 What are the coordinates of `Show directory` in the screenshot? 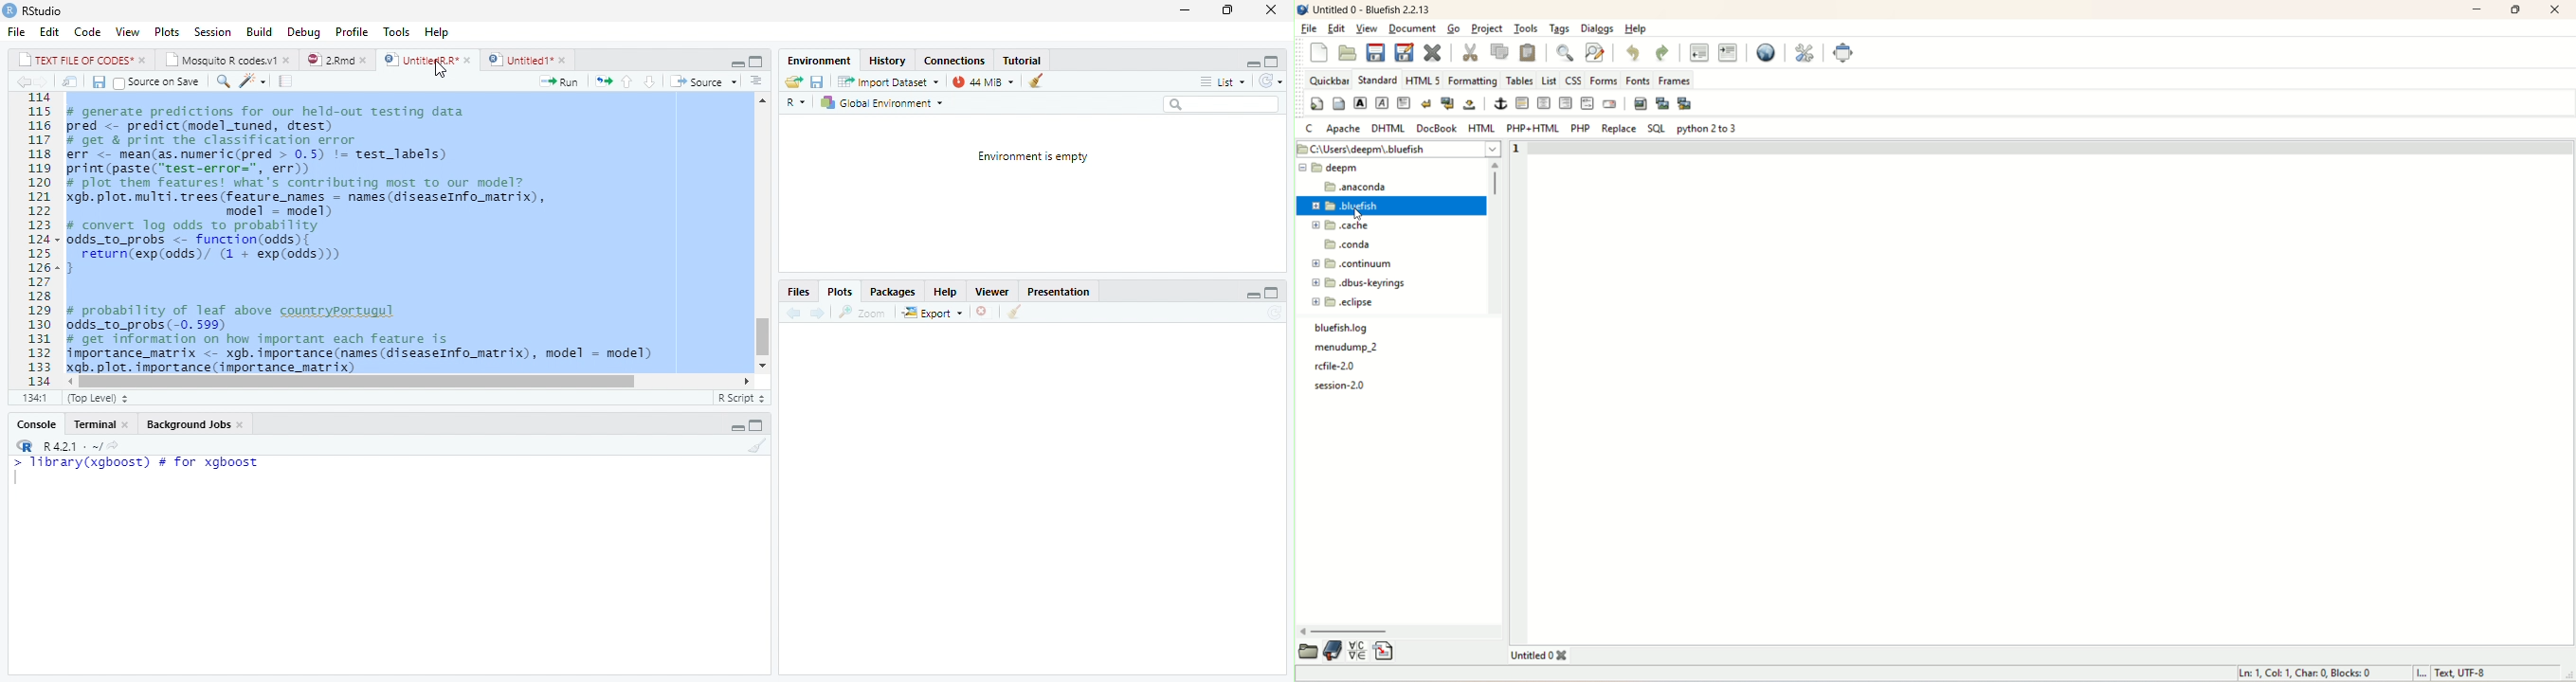 It's located at (113, 444).